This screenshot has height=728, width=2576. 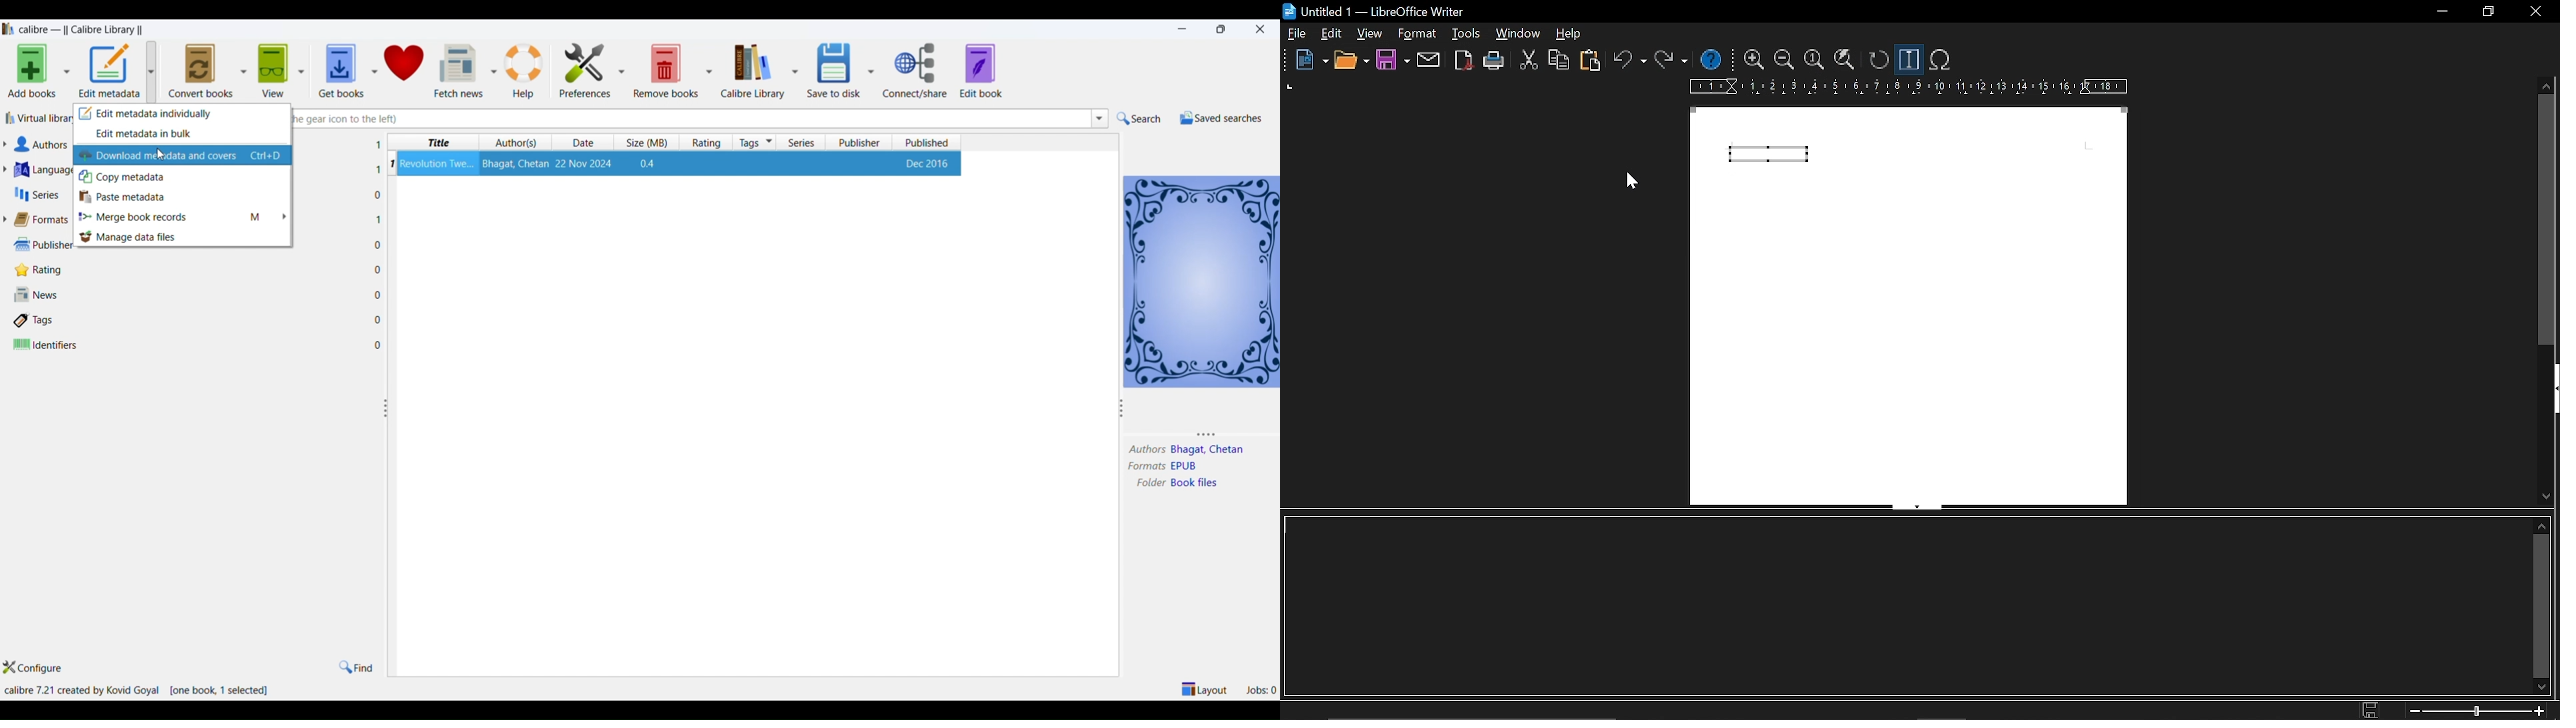 What do you see at coordinates (1713, 59) in the screenshot?
I see `help` at bounding box center [1713, 59].